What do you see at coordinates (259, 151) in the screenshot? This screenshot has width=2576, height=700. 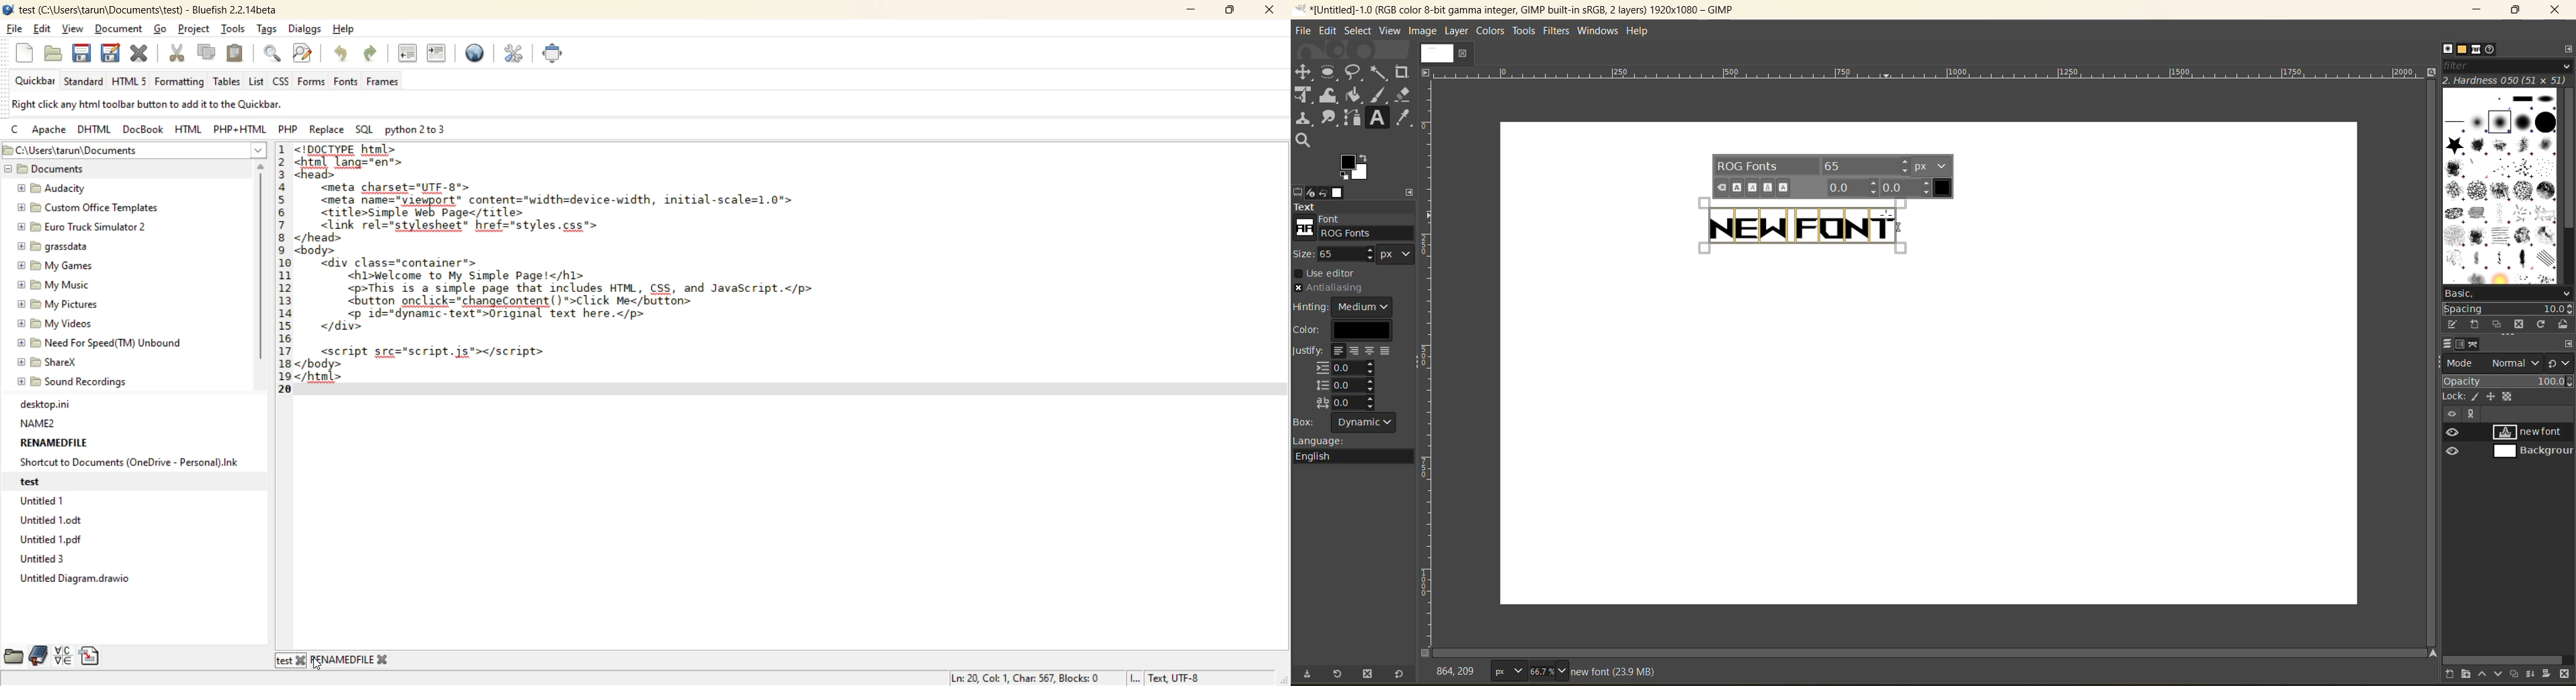 I see `show more` at bounding box center [259, 151].